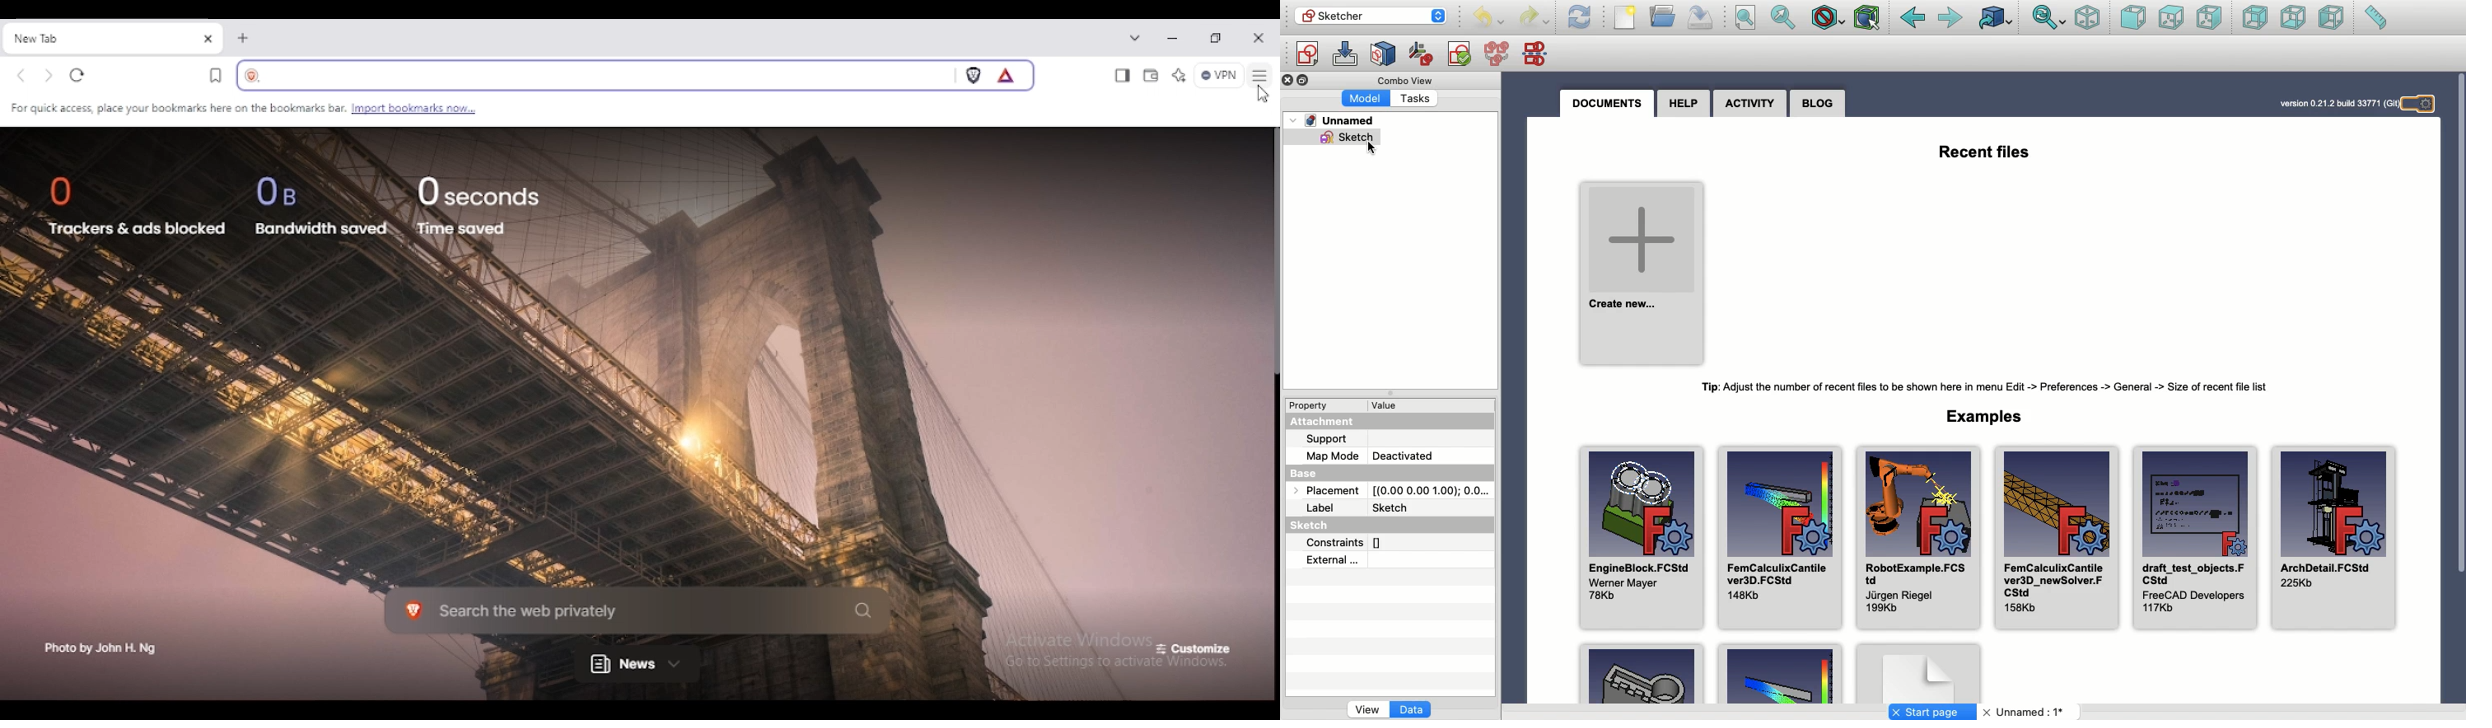 Image resolution: width=2492 pixels, height=728 pixels. I want to click on Mirror sketch, so click(1539, 53).